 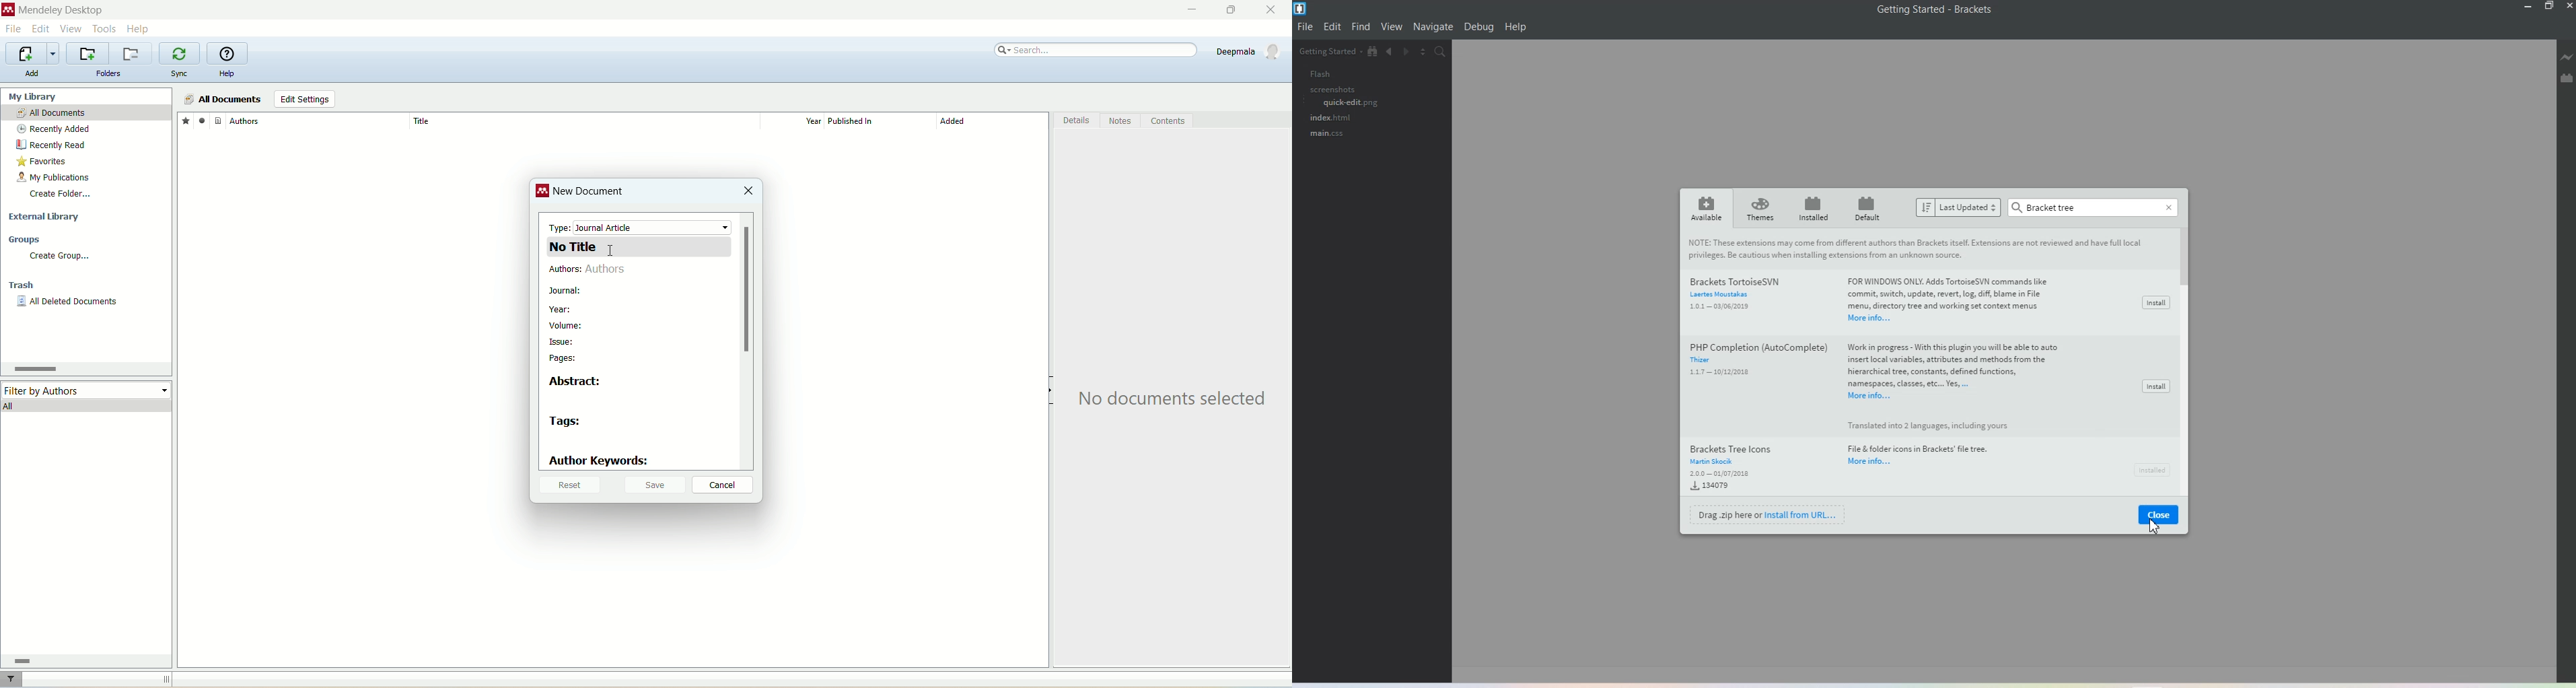 I want to click on Split the editor vertically or Horizontally, so click(x=1427, y=53).